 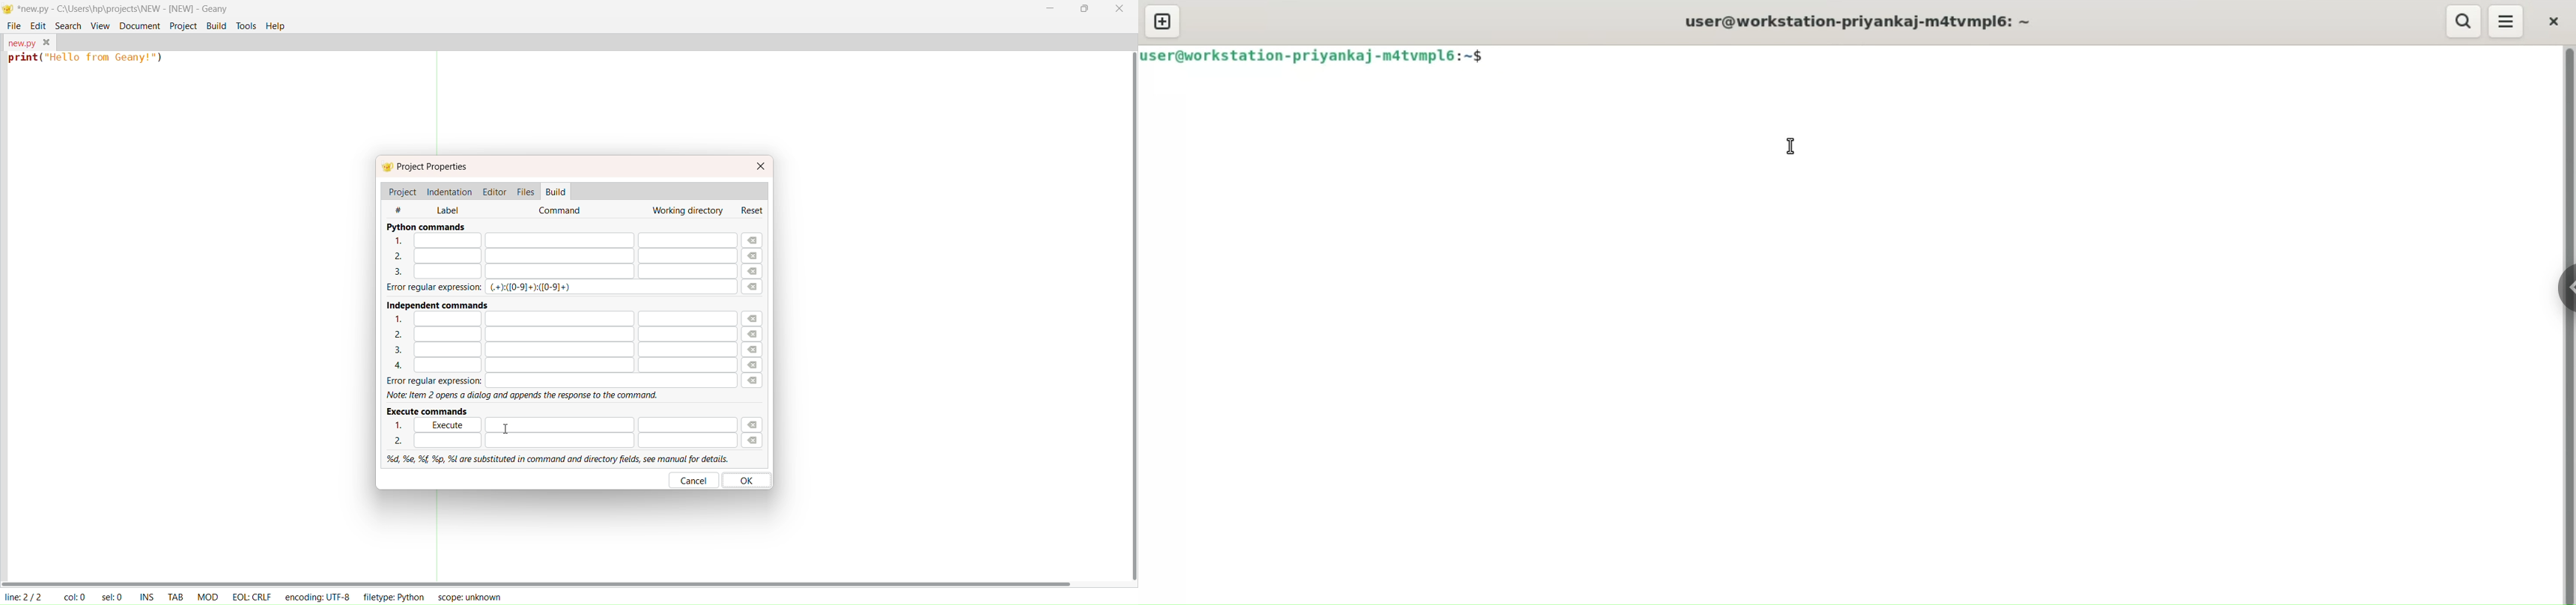 I want to click on instruction, so click(x=526, y=396).